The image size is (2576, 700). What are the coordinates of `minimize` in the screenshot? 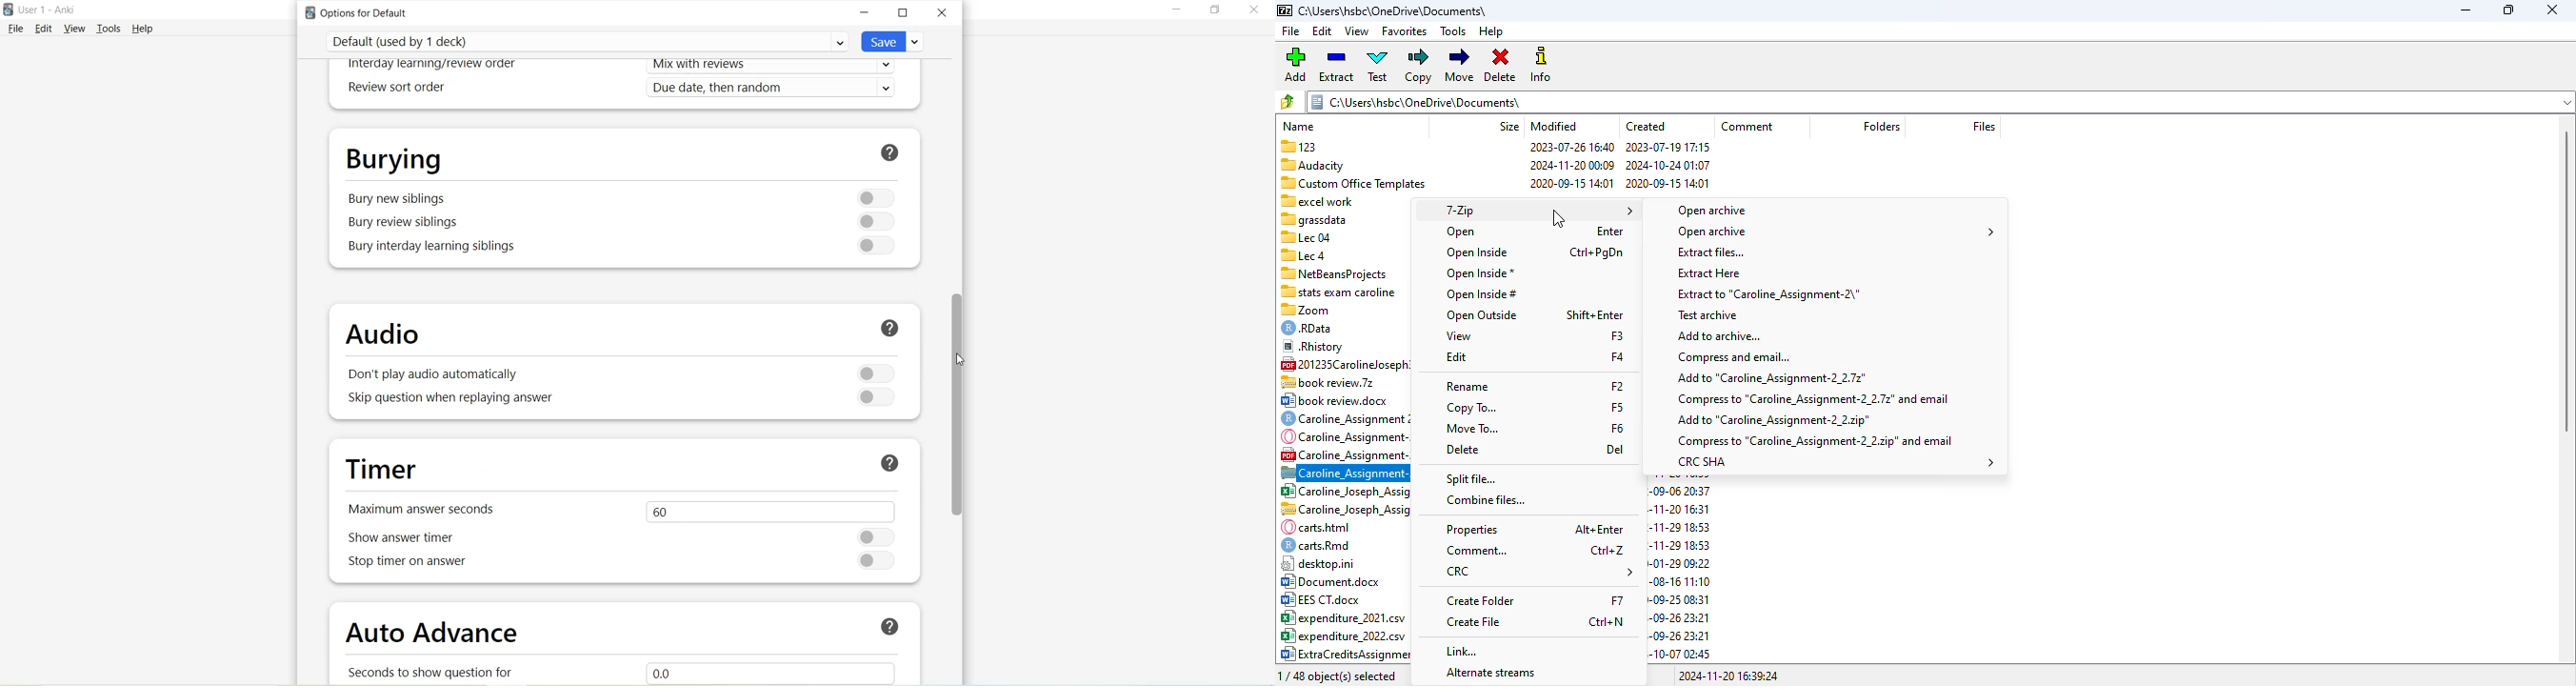 It's located at (2466, 10).